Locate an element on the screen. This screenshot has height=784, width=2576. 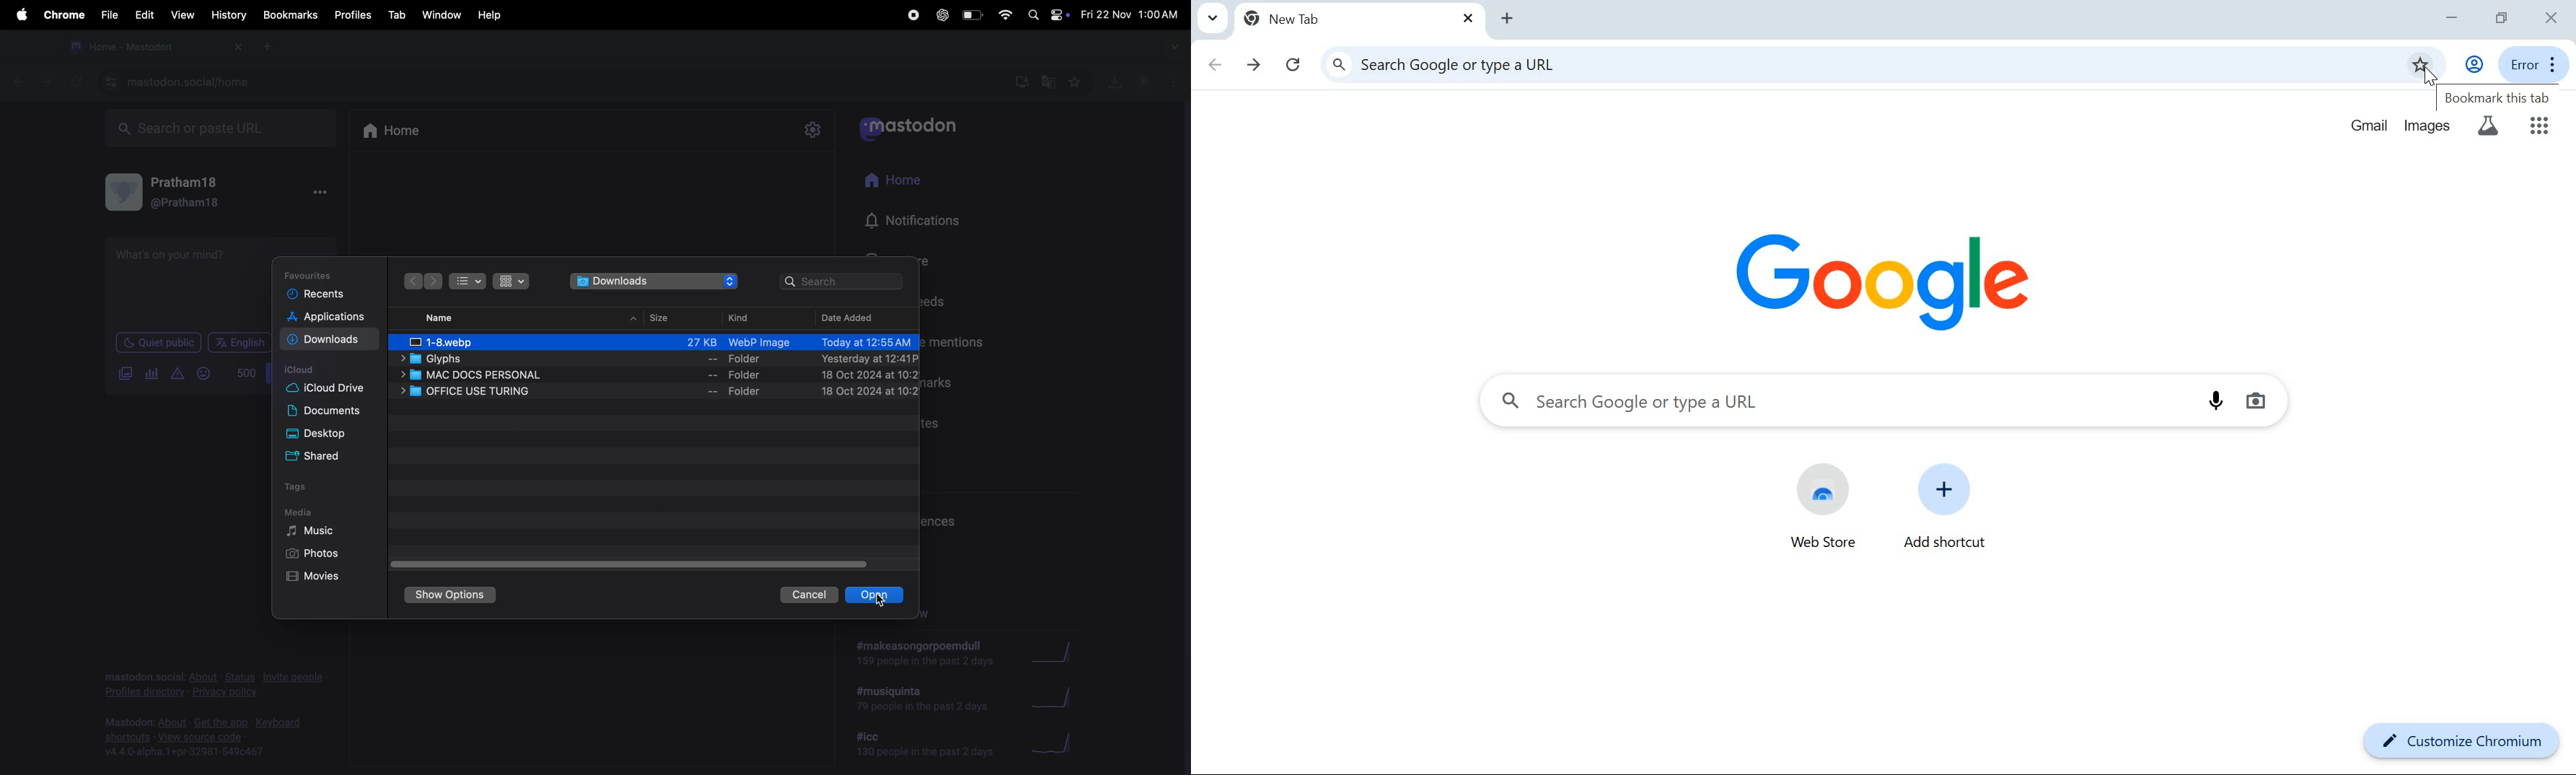
cloud drive is located at coordinates (327, 390).